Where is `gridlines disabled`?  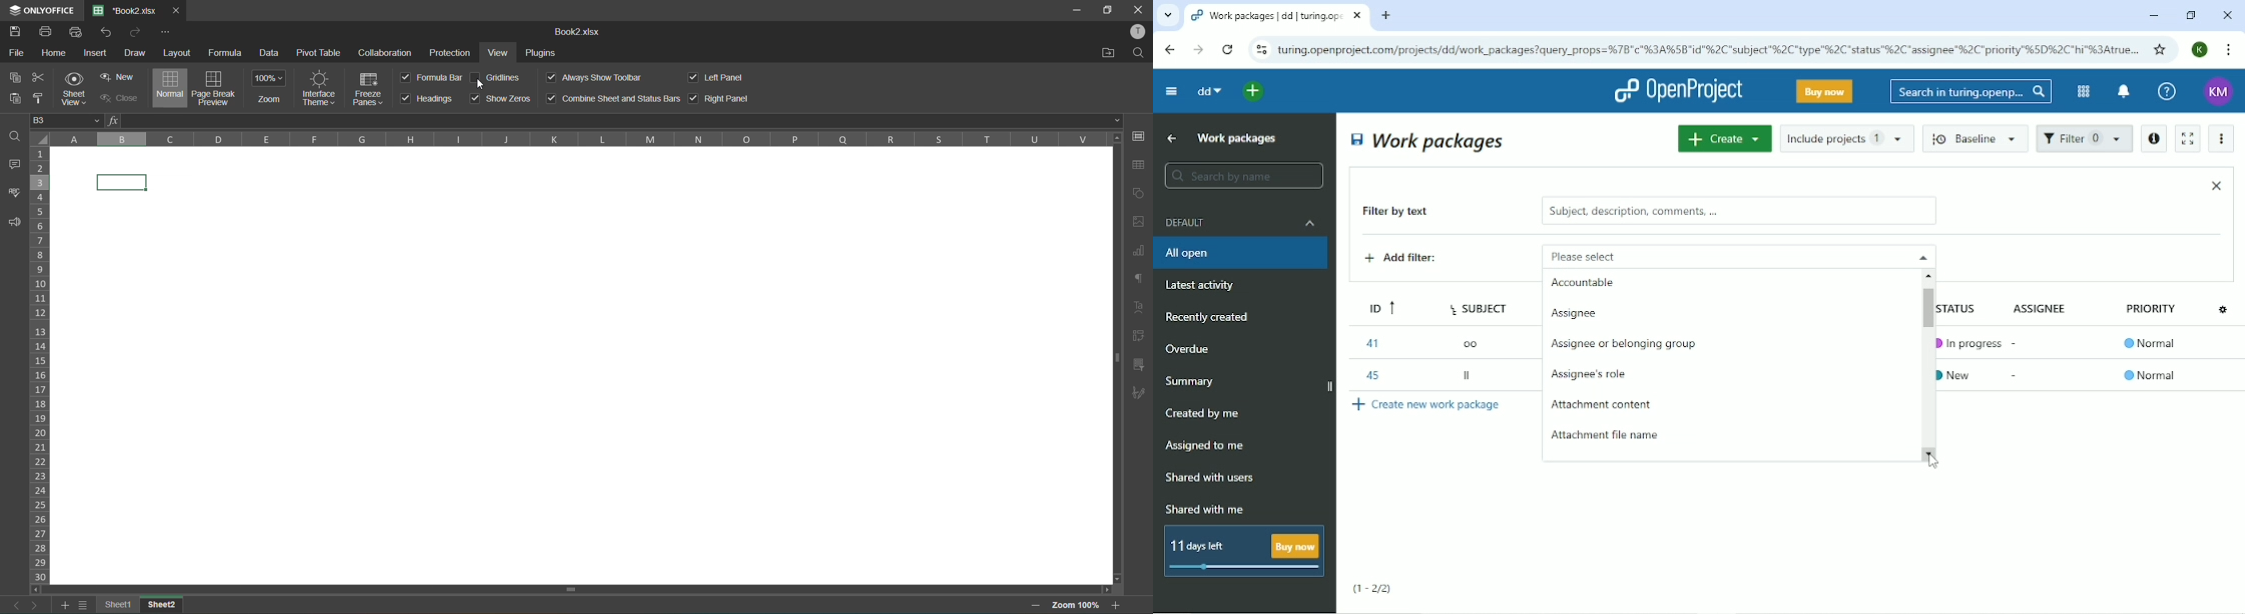 gridlines disabled is located at coordinates (581, 365).